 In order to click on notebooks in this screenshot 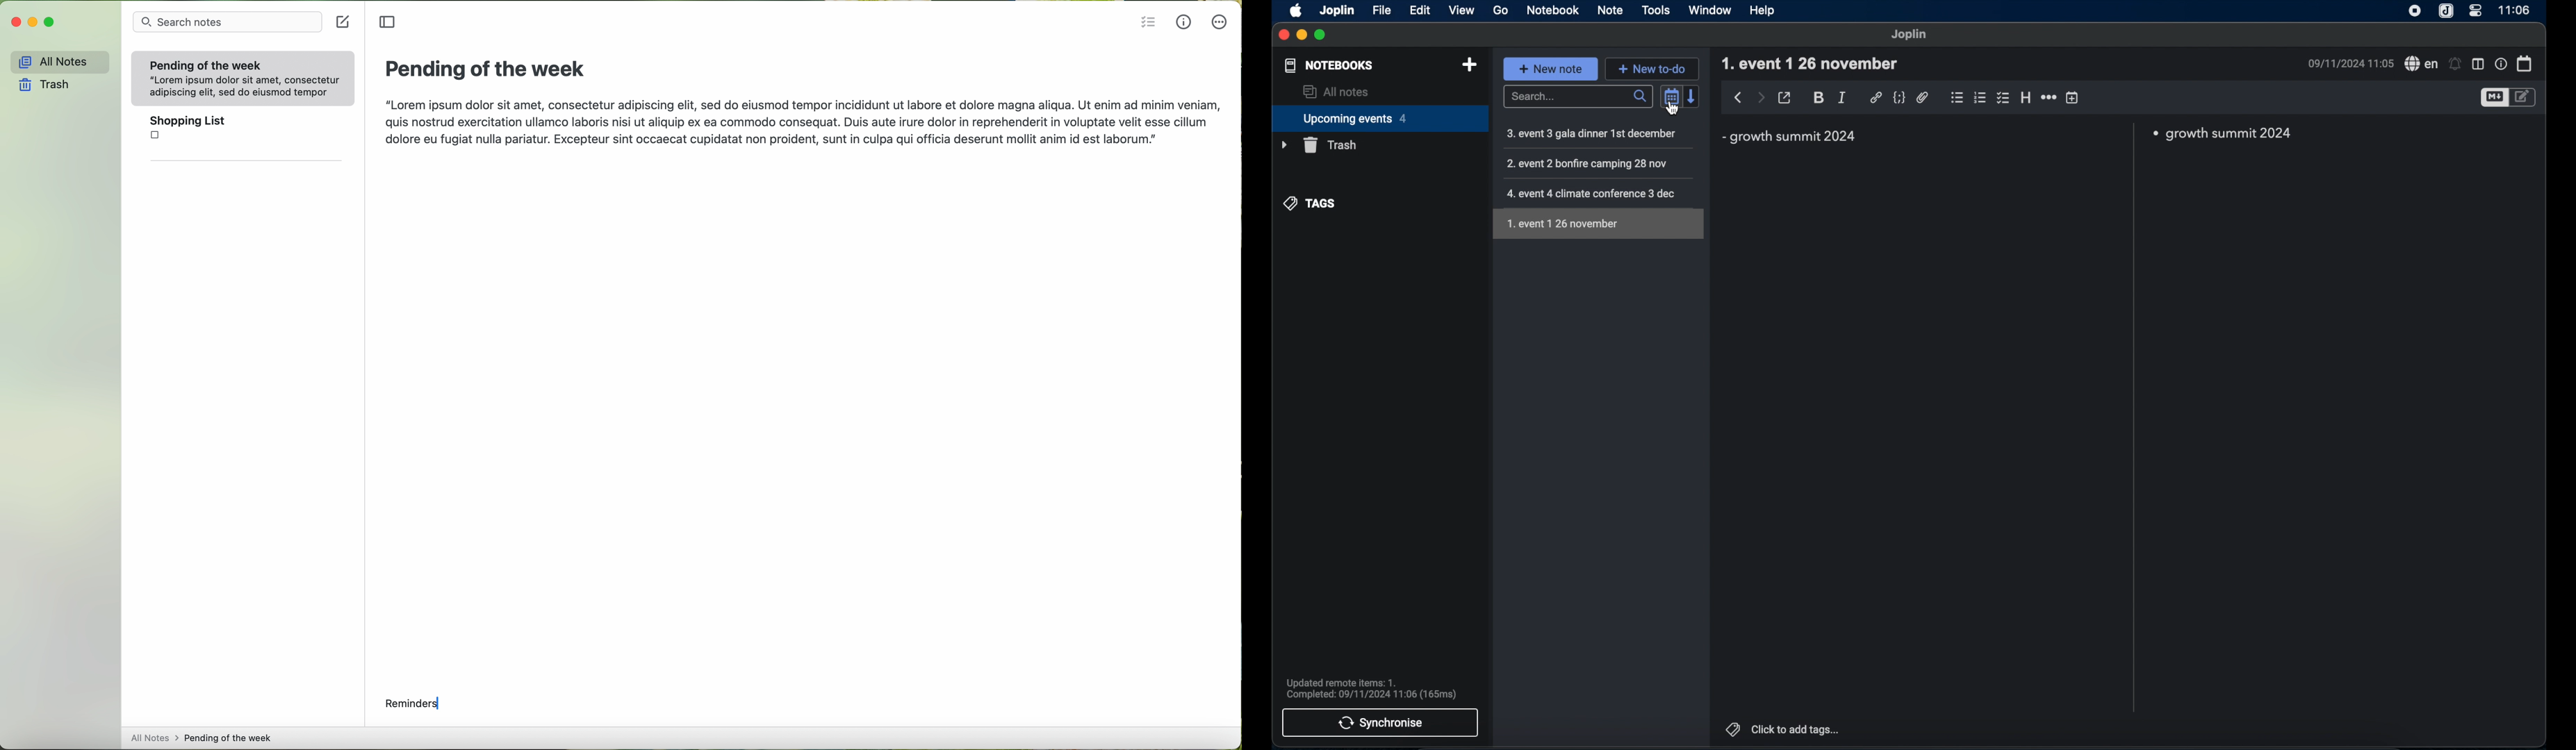, I will do `click(1329, 65)`.